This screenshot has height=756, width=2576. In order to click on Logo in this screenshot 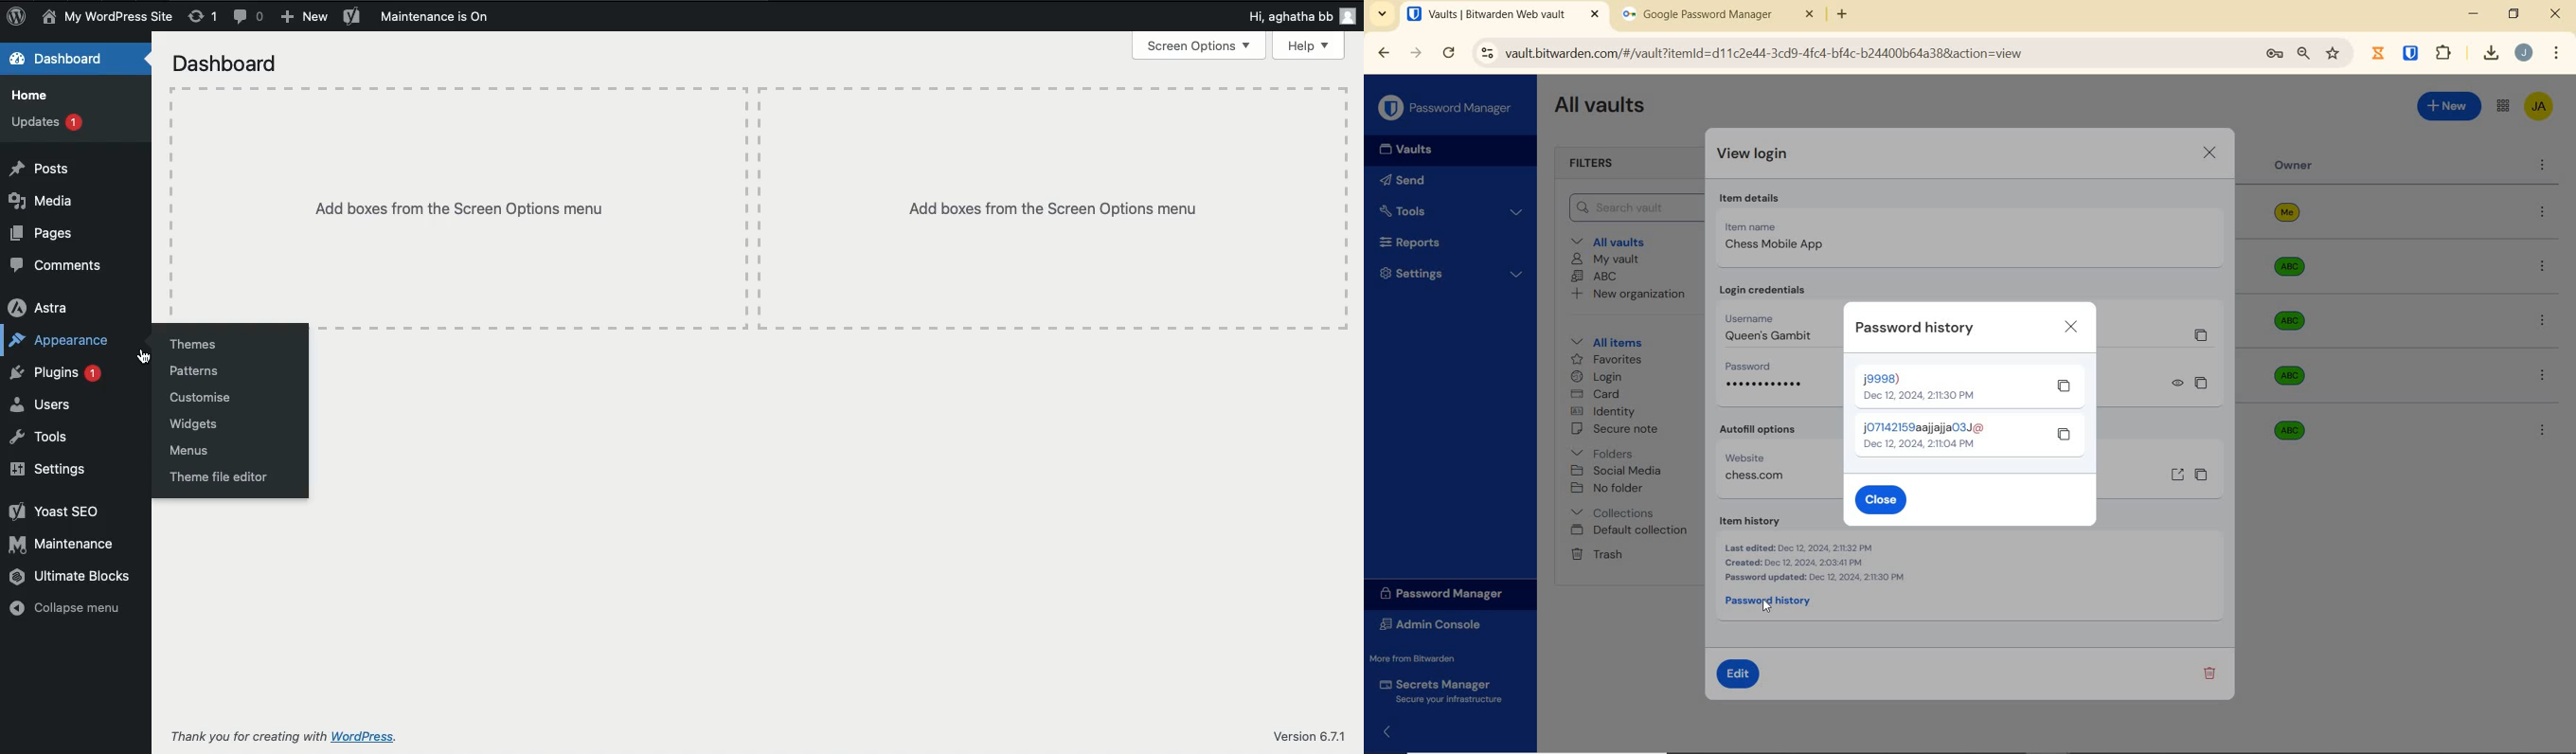, I will do `click(16, 17)`.